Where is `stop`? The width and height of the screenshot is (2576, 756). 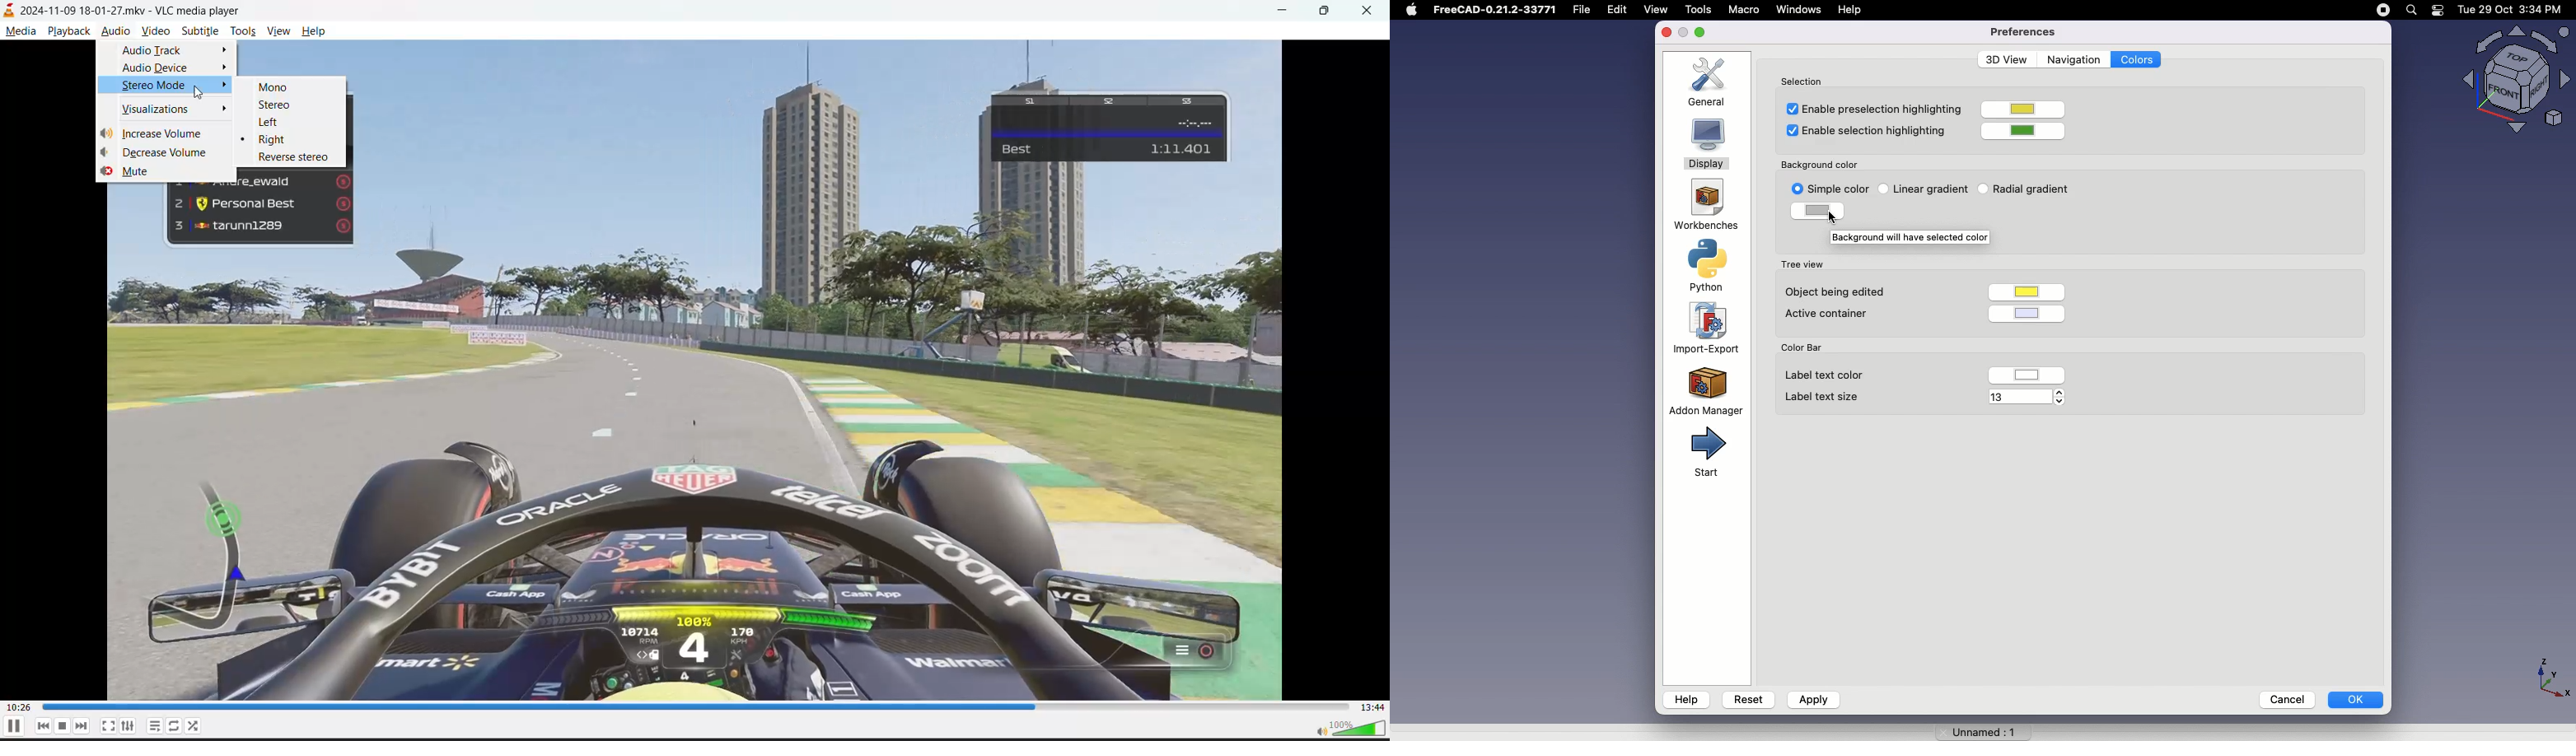 stop is located at coordinates (59, 727).